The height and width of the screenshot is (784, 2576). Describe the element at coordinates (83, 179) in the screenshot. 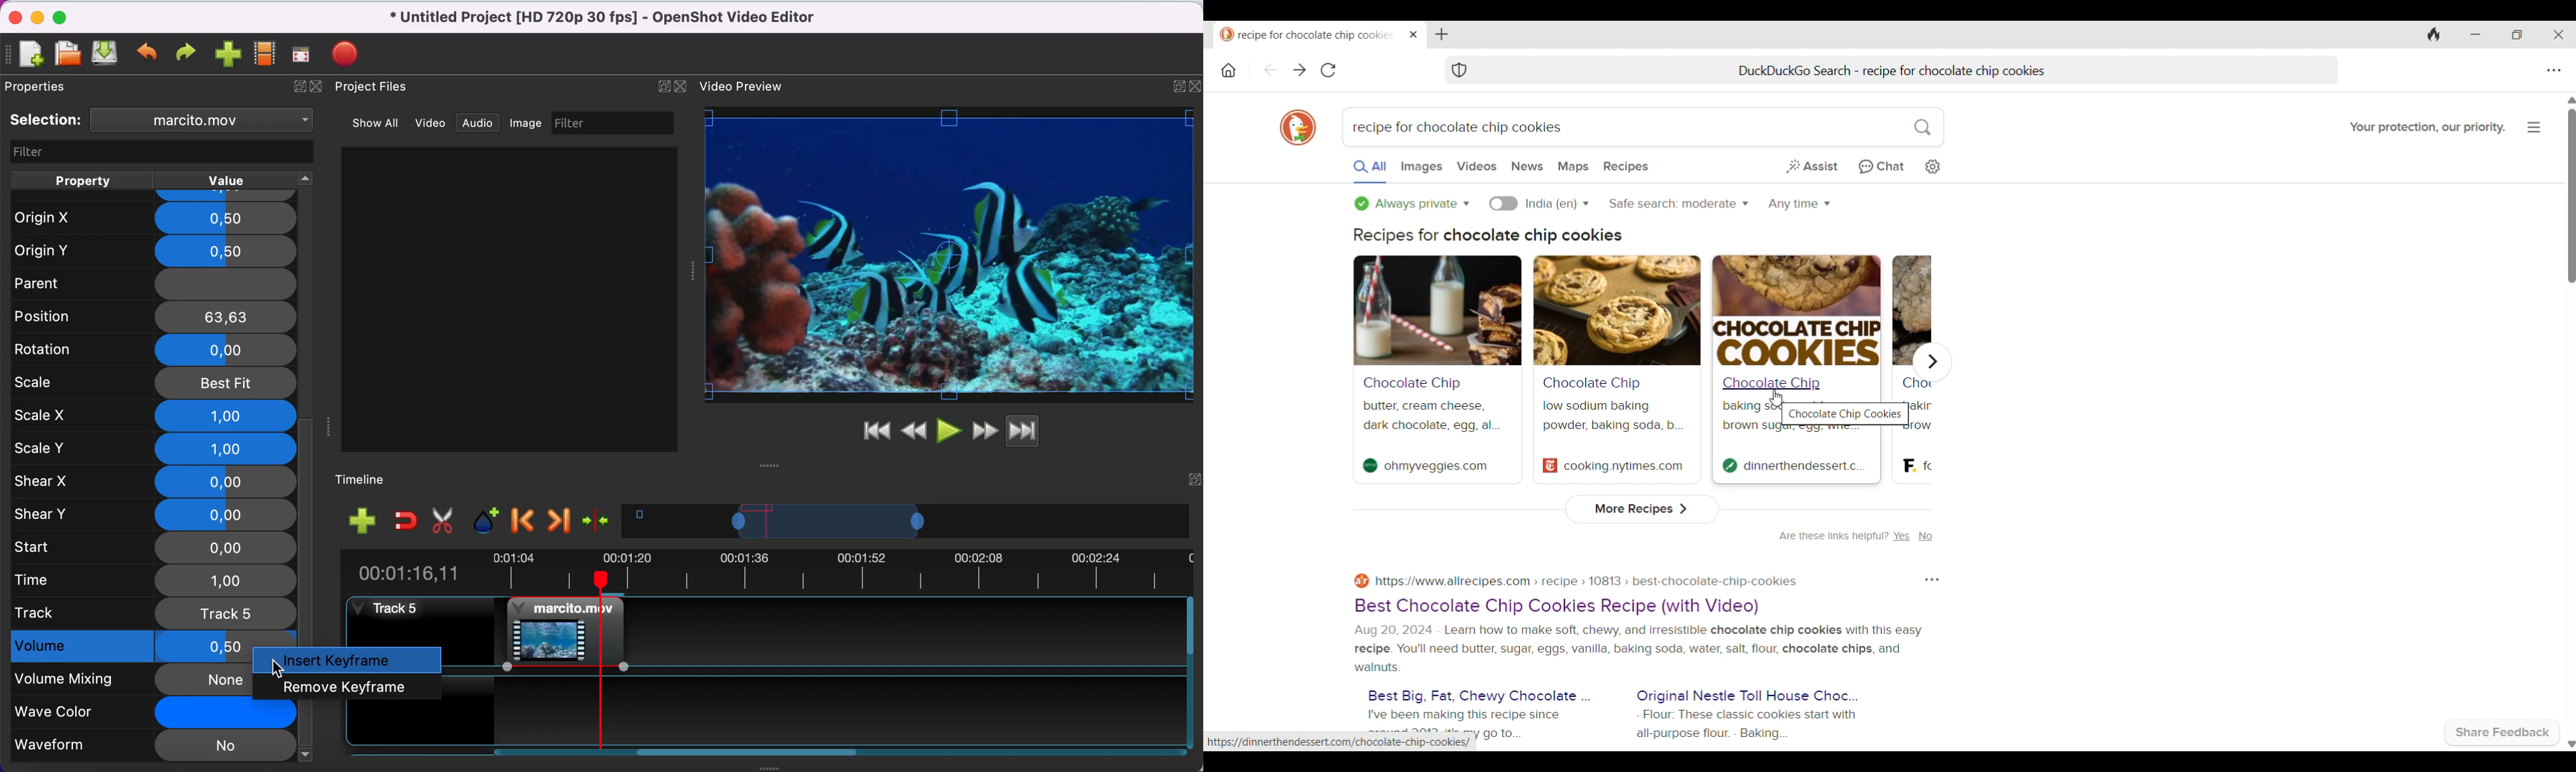

I see `property` at that location.